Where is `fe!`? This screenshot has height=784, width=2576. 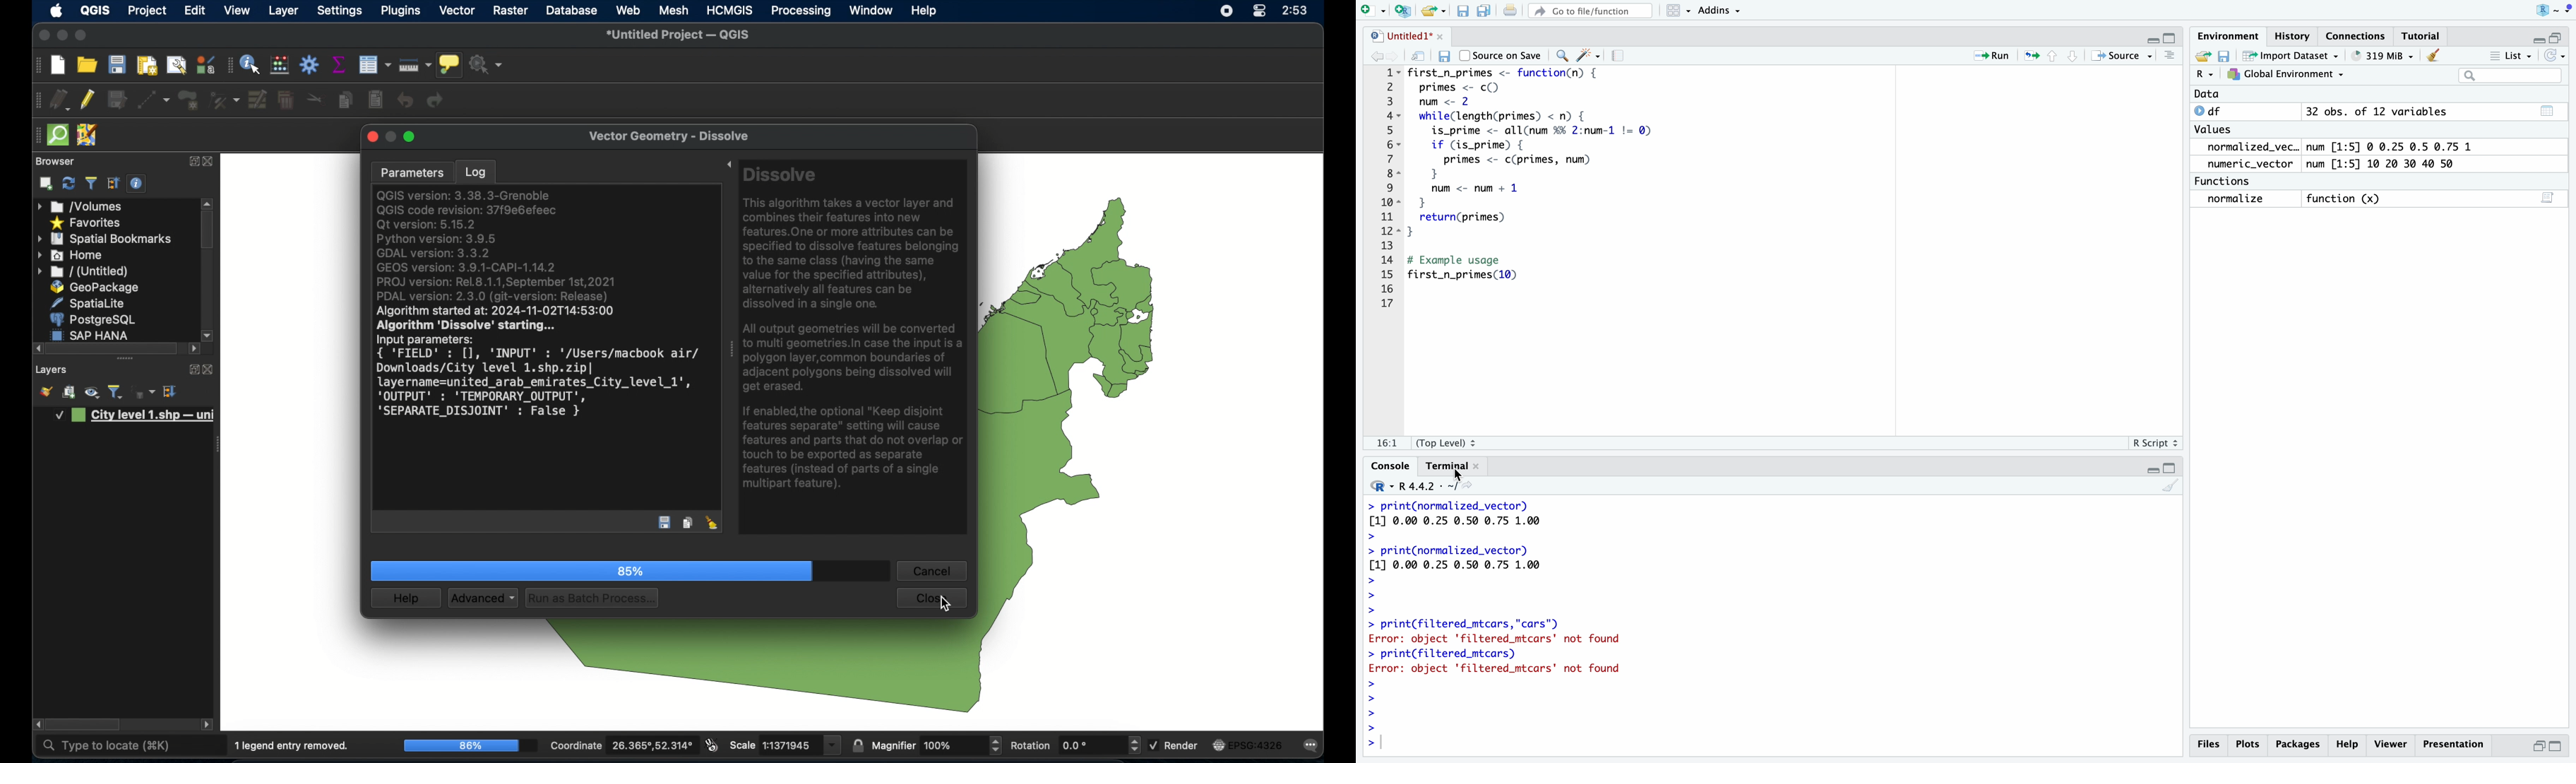 fe! is located at coordinates (1387, 442).